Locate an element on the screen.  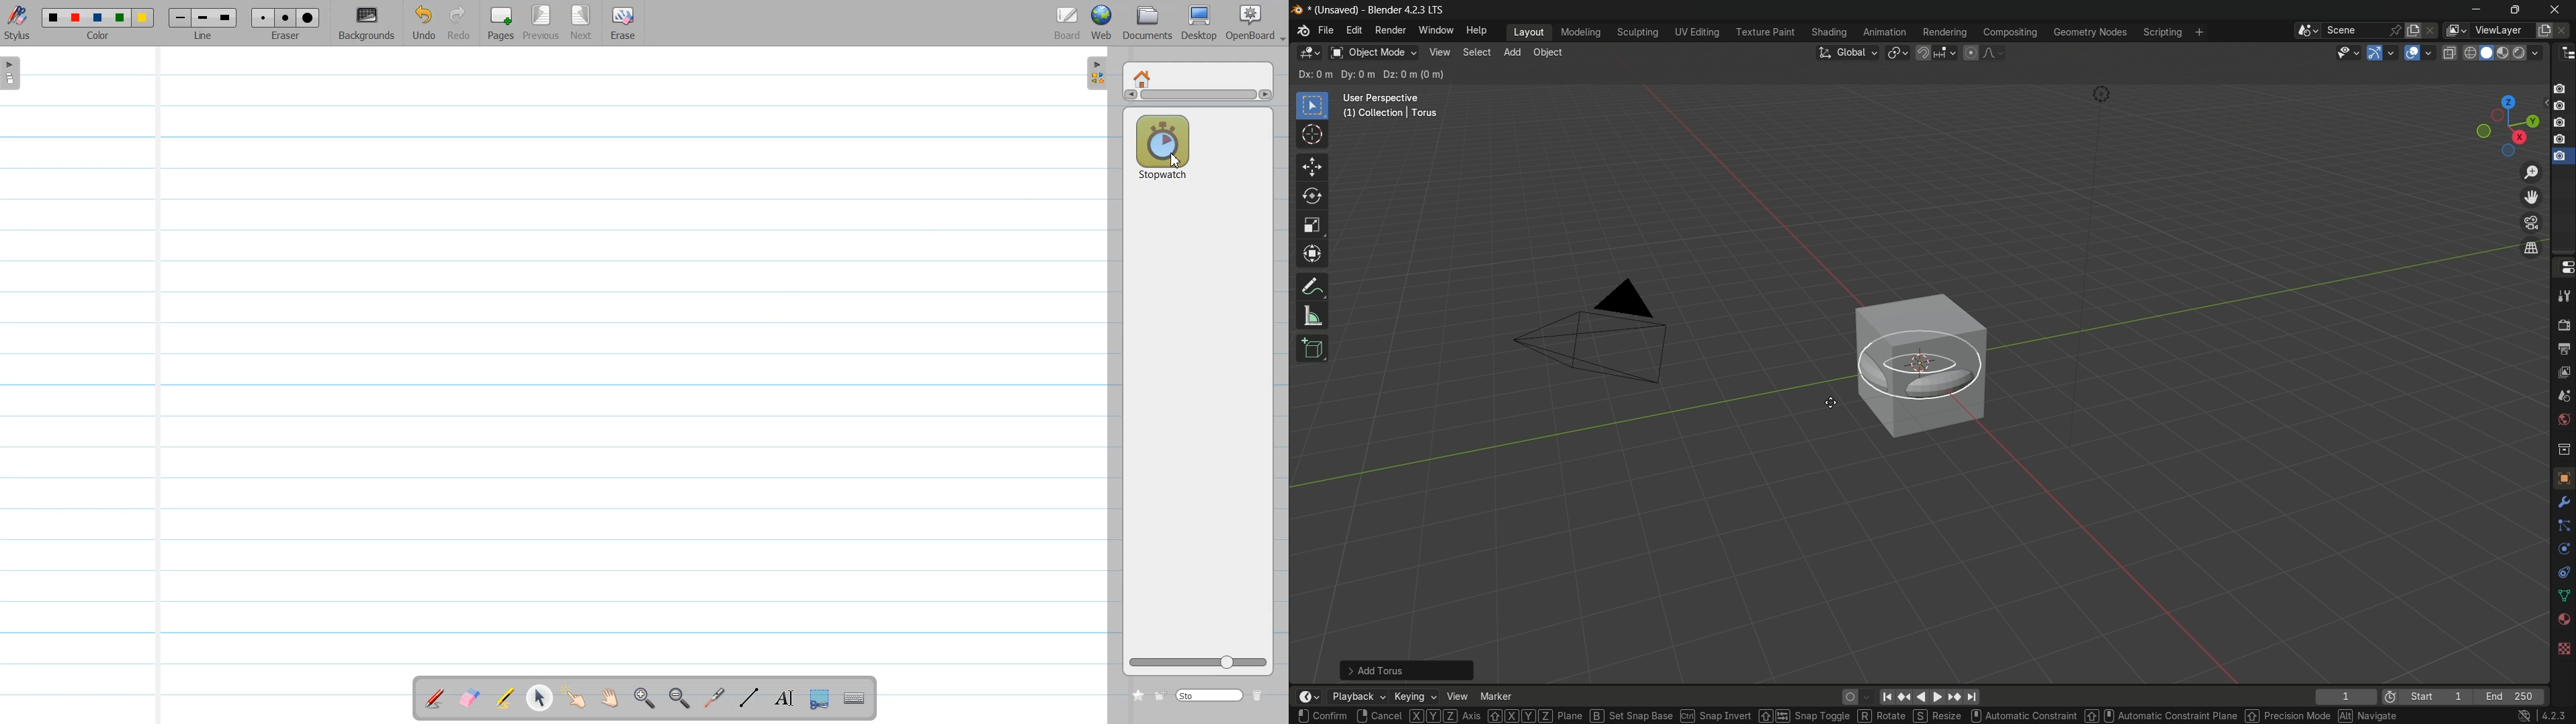
marker is located at coordinates (1497, 696).